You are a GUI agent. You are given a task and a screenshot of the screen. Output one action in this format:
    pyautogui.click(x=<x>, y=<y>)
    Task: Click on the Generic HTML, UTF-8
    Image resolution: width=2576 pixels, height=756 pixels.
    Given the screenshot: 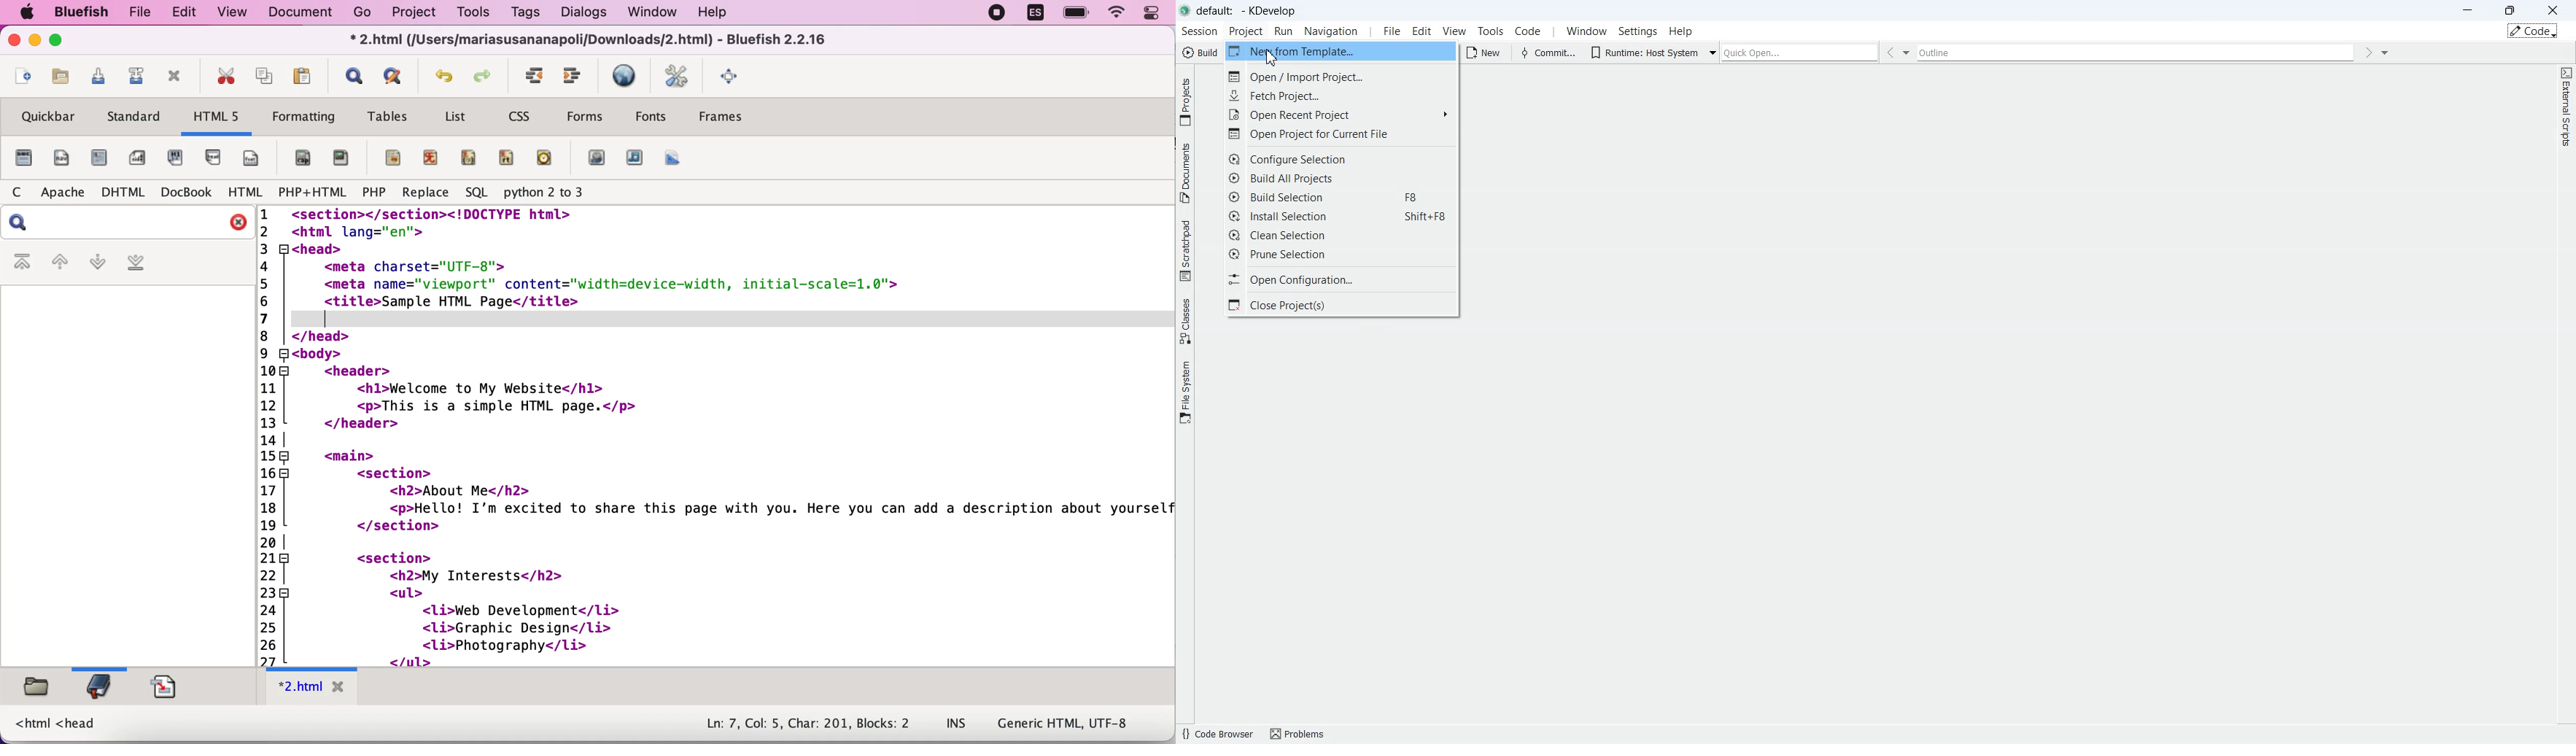 What is the action you would take?
    pyautogui.click(x=1067, y=726)
    